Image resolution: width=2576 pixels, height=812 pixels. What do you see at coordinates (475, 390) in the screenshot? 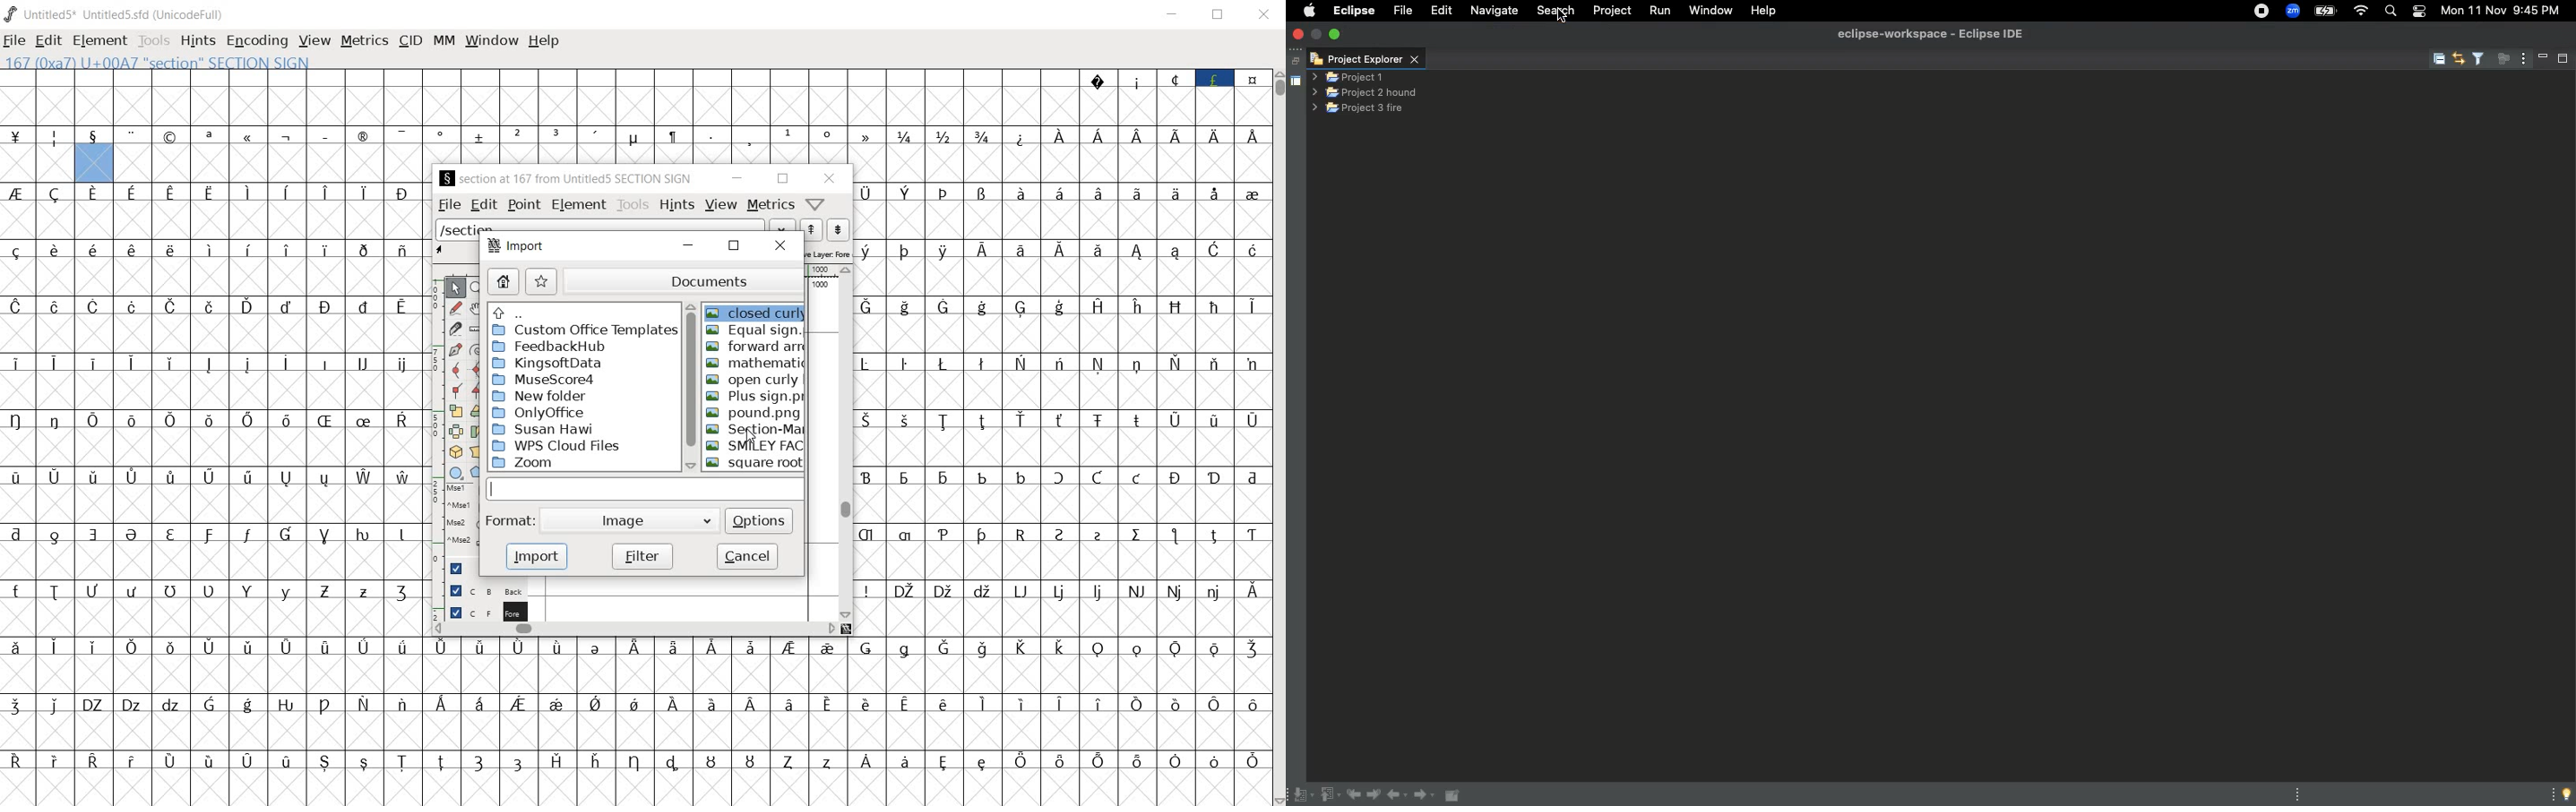
I see `Add a corner point` at bounding box center [475, 390].